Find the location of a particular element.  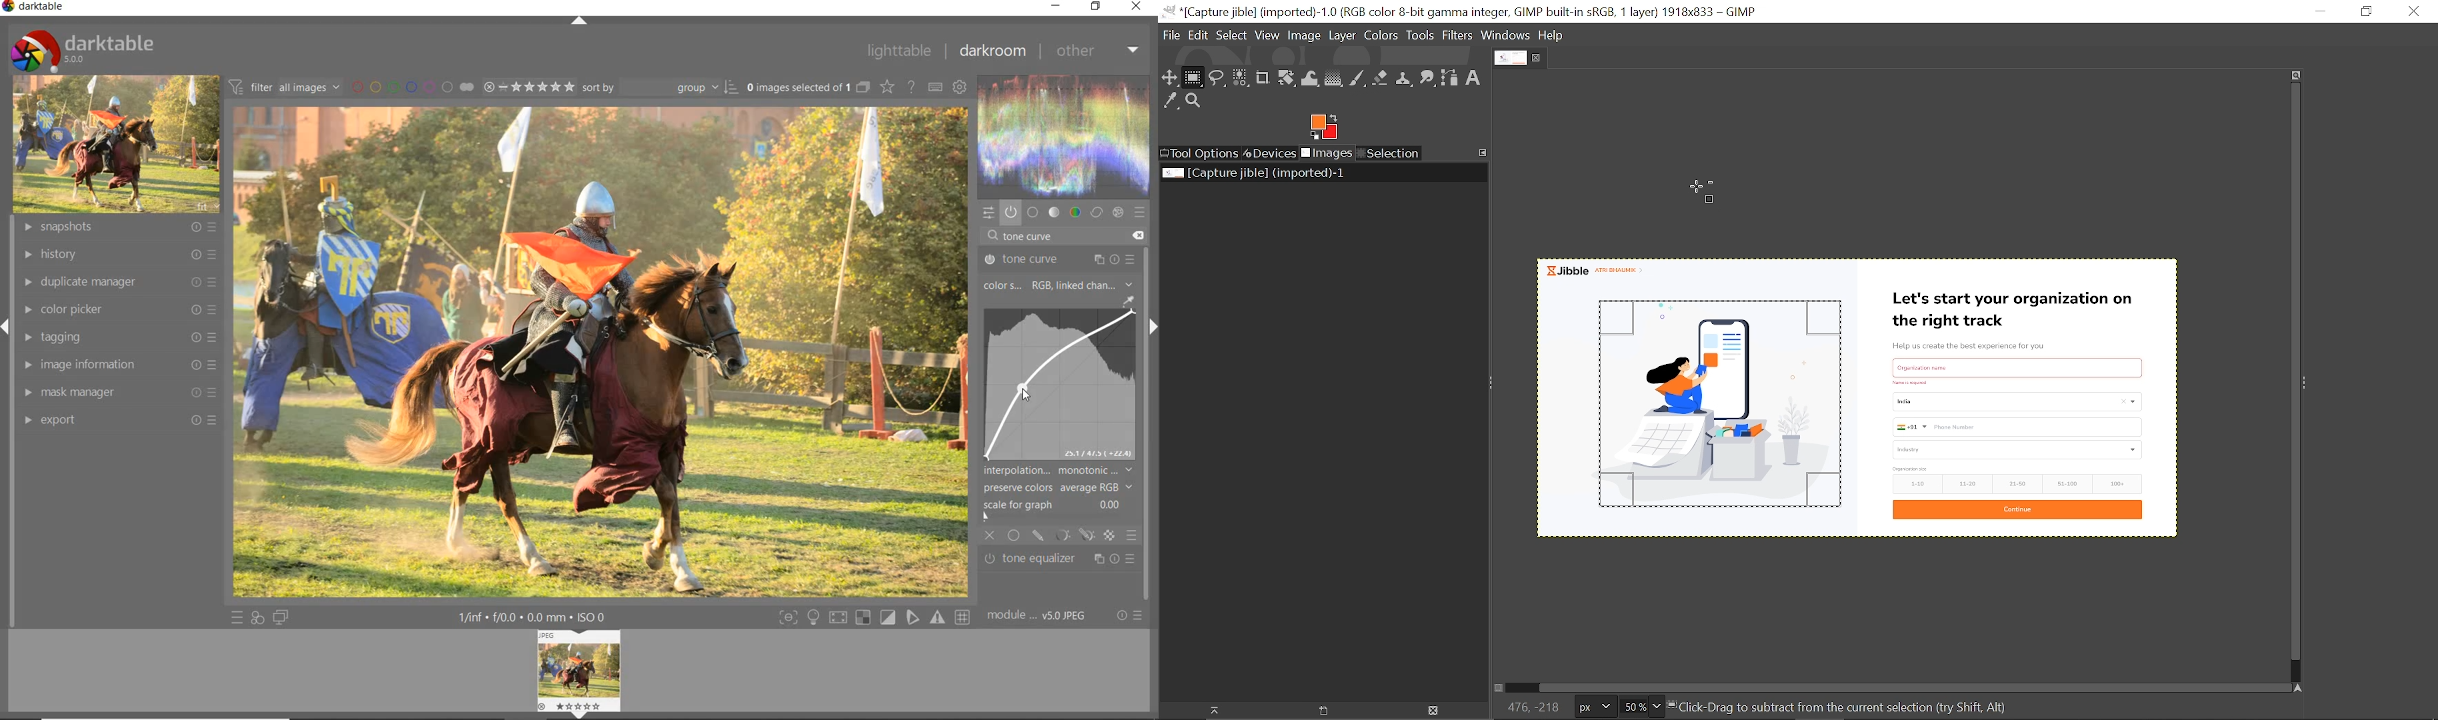

Selection is located at coordinates (1388, 154).